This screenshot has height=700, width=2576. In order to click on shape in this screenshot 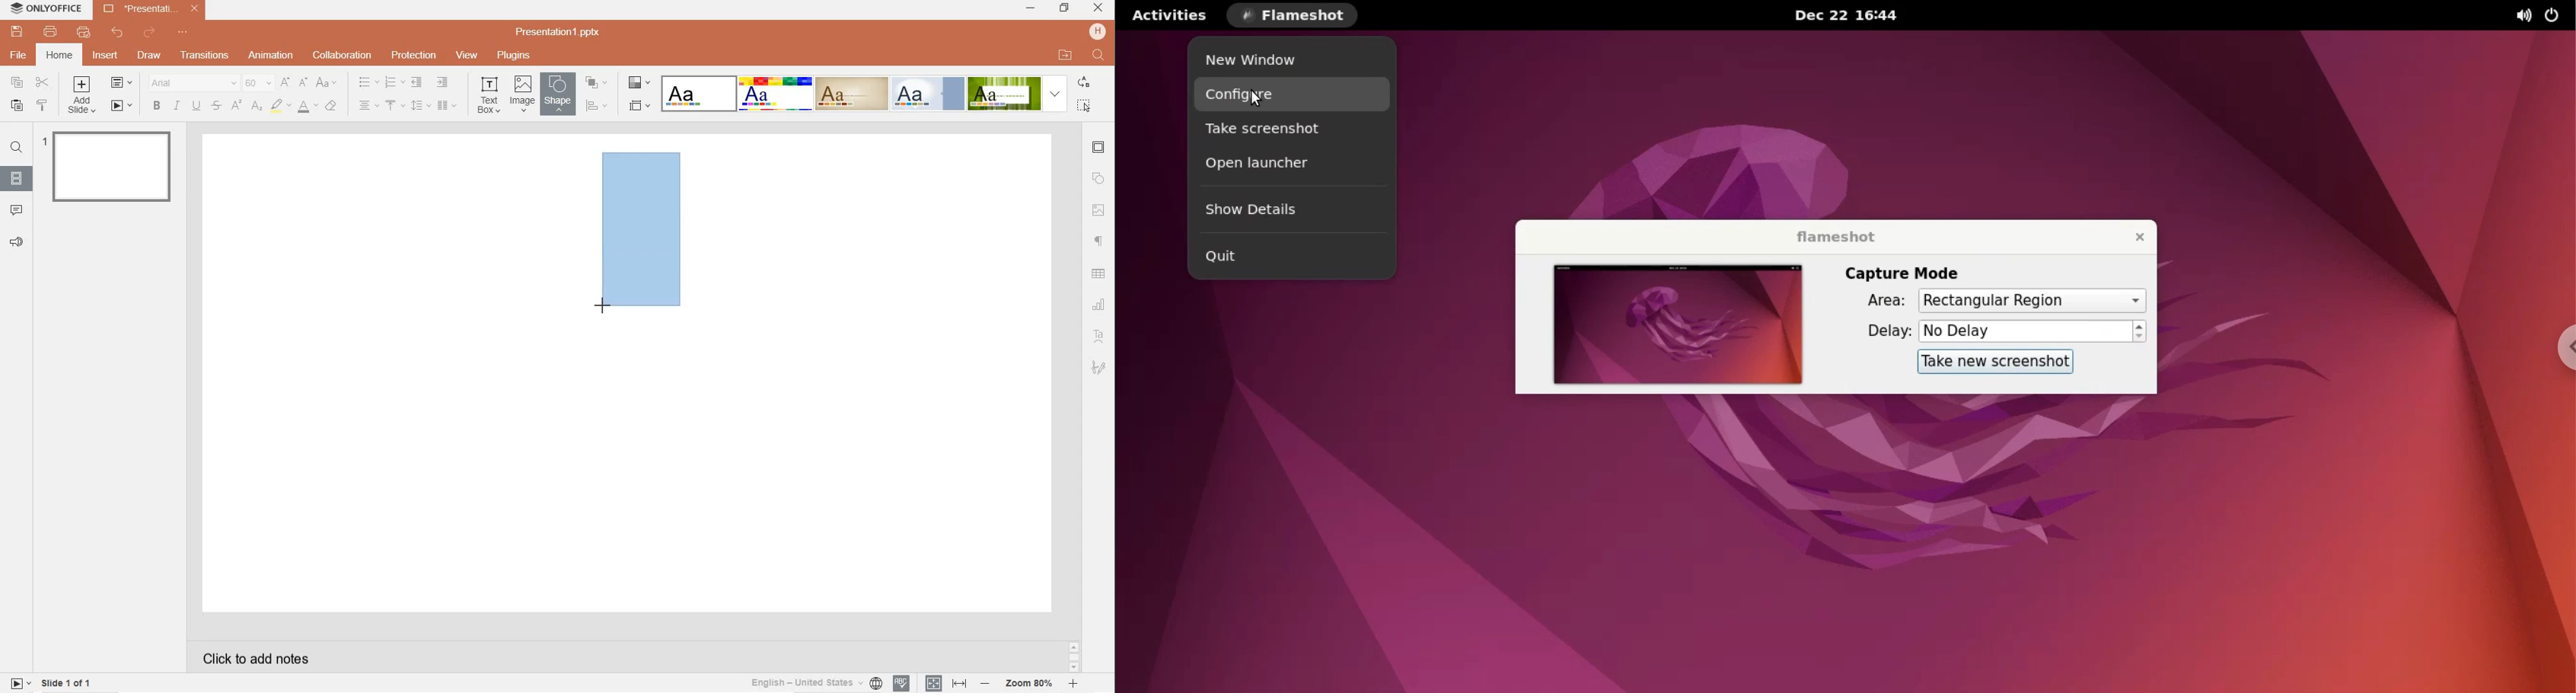, I will do `click(556, 94)`.